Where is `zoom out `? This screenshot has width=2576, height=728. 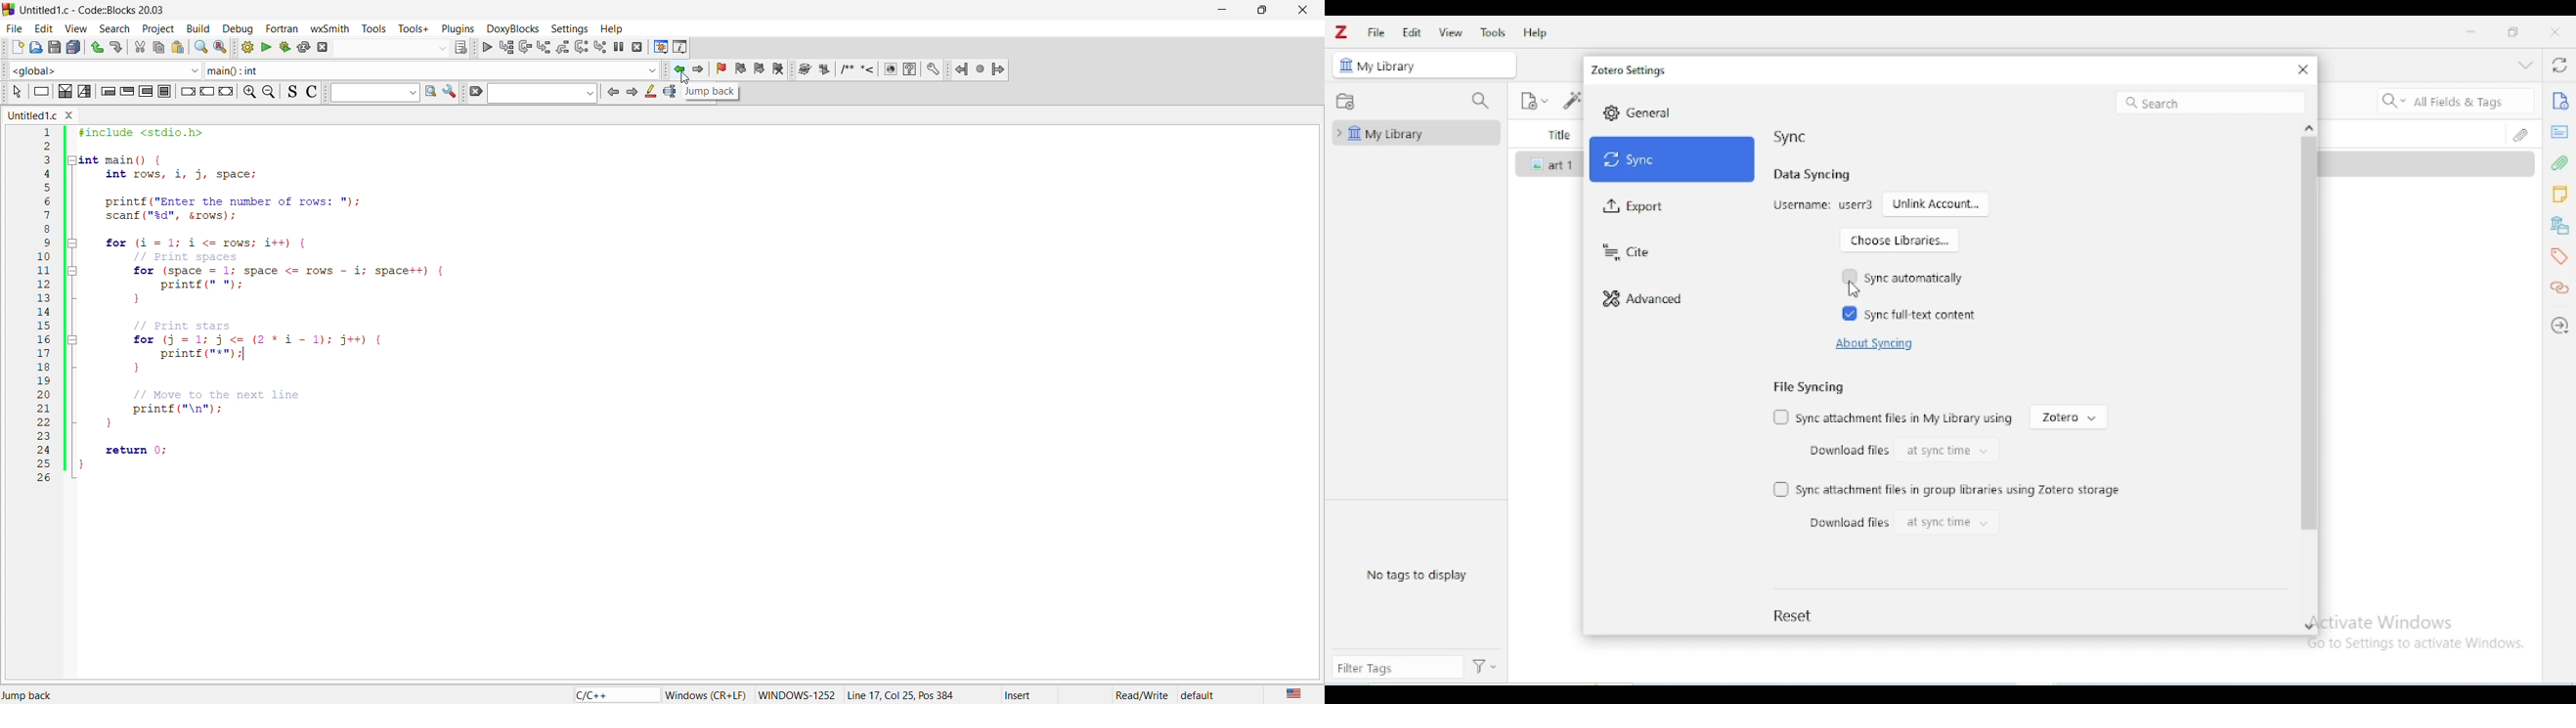 zoom out  is located at coordinates (271, 92).